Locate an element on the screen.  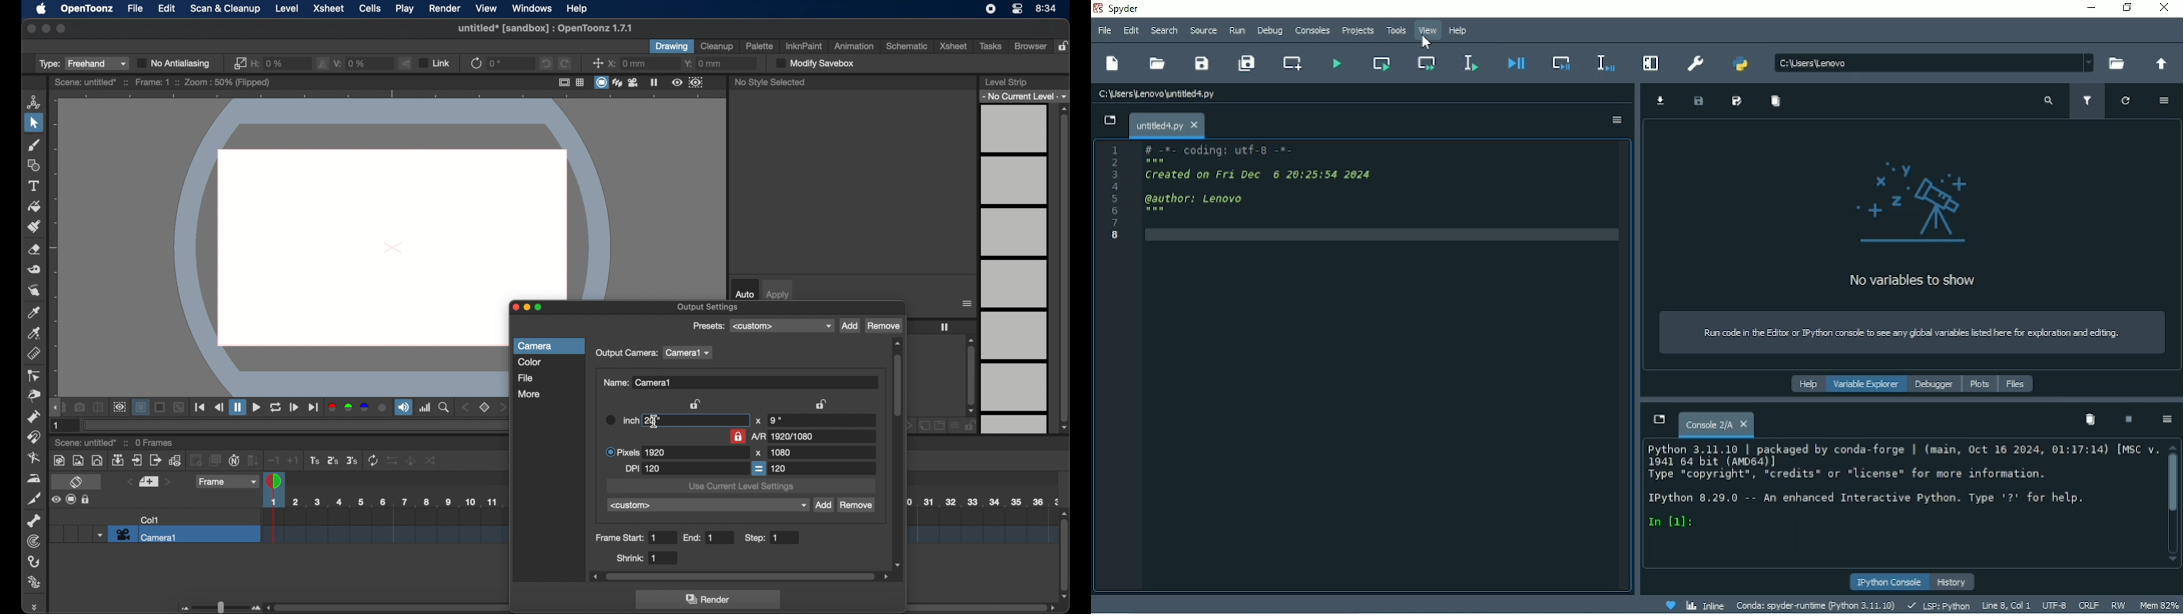
Conda is located at coordinates (1815, 605).